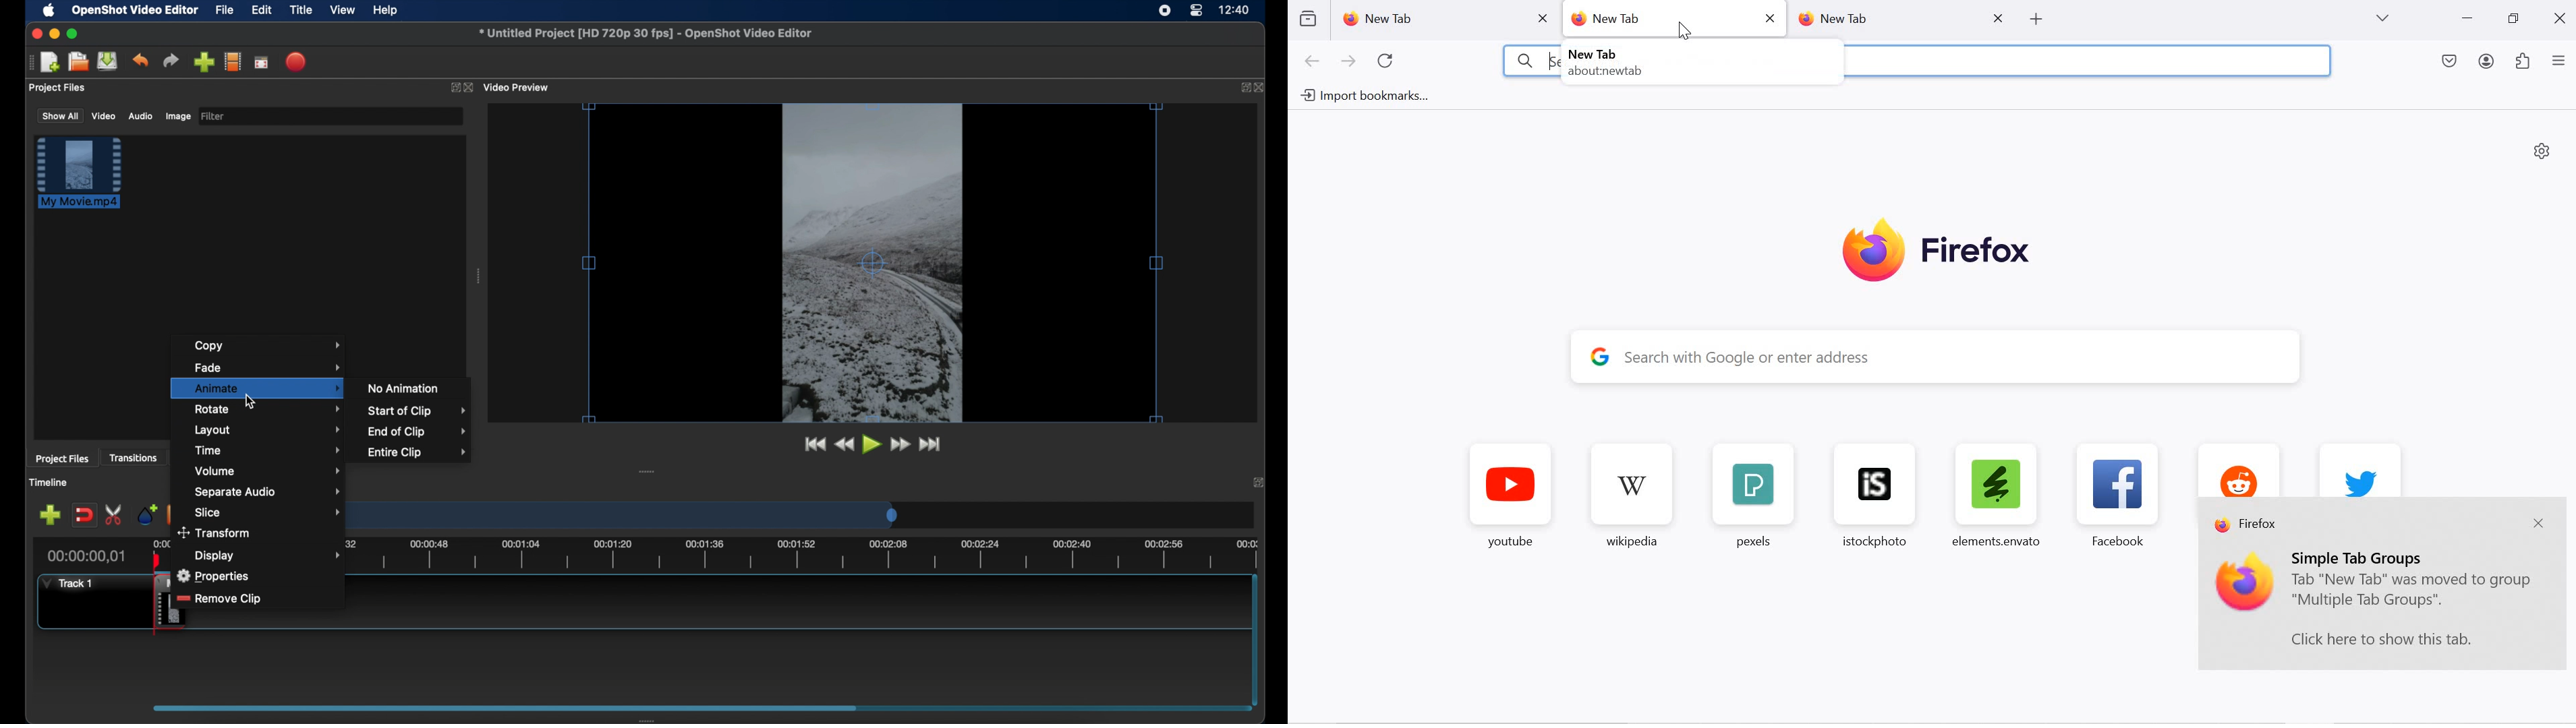 The height and width of the screenshot is (728, 2576). I want to click on drag handle, so click(647, 473).